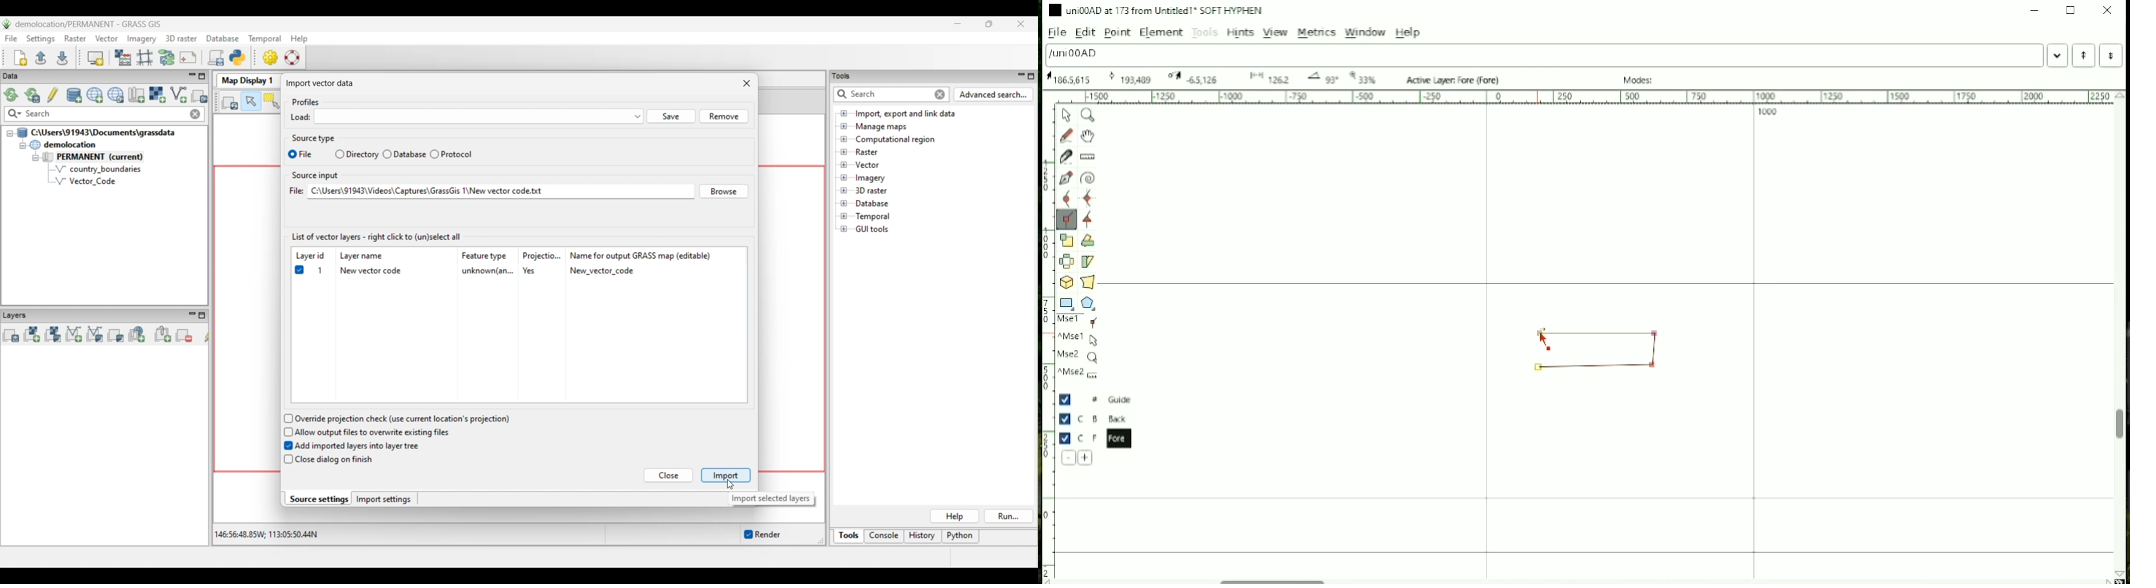  What do you see at coordinates (2033, 10) in the screenshot?
I see `Minimize` at bounding box center [2033, 10].